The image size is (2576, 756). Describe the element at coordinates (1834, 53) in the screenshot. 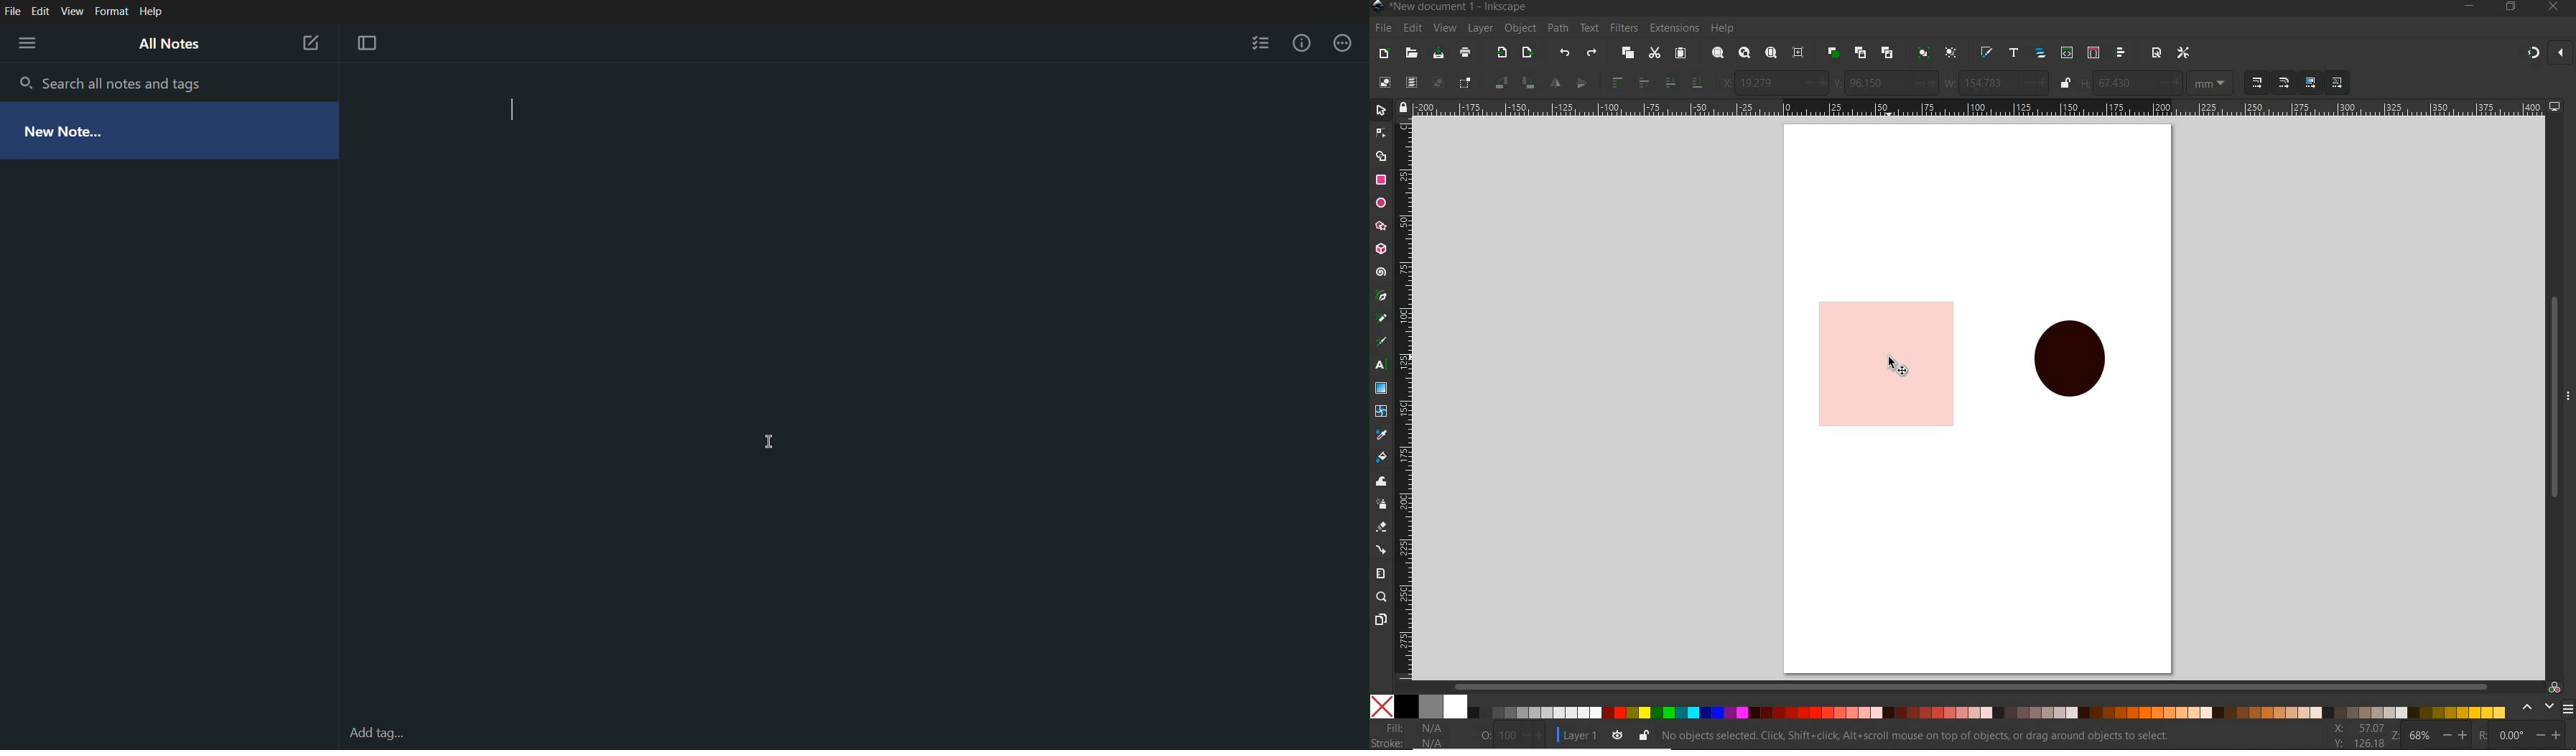

I see `duplicate` at that location.